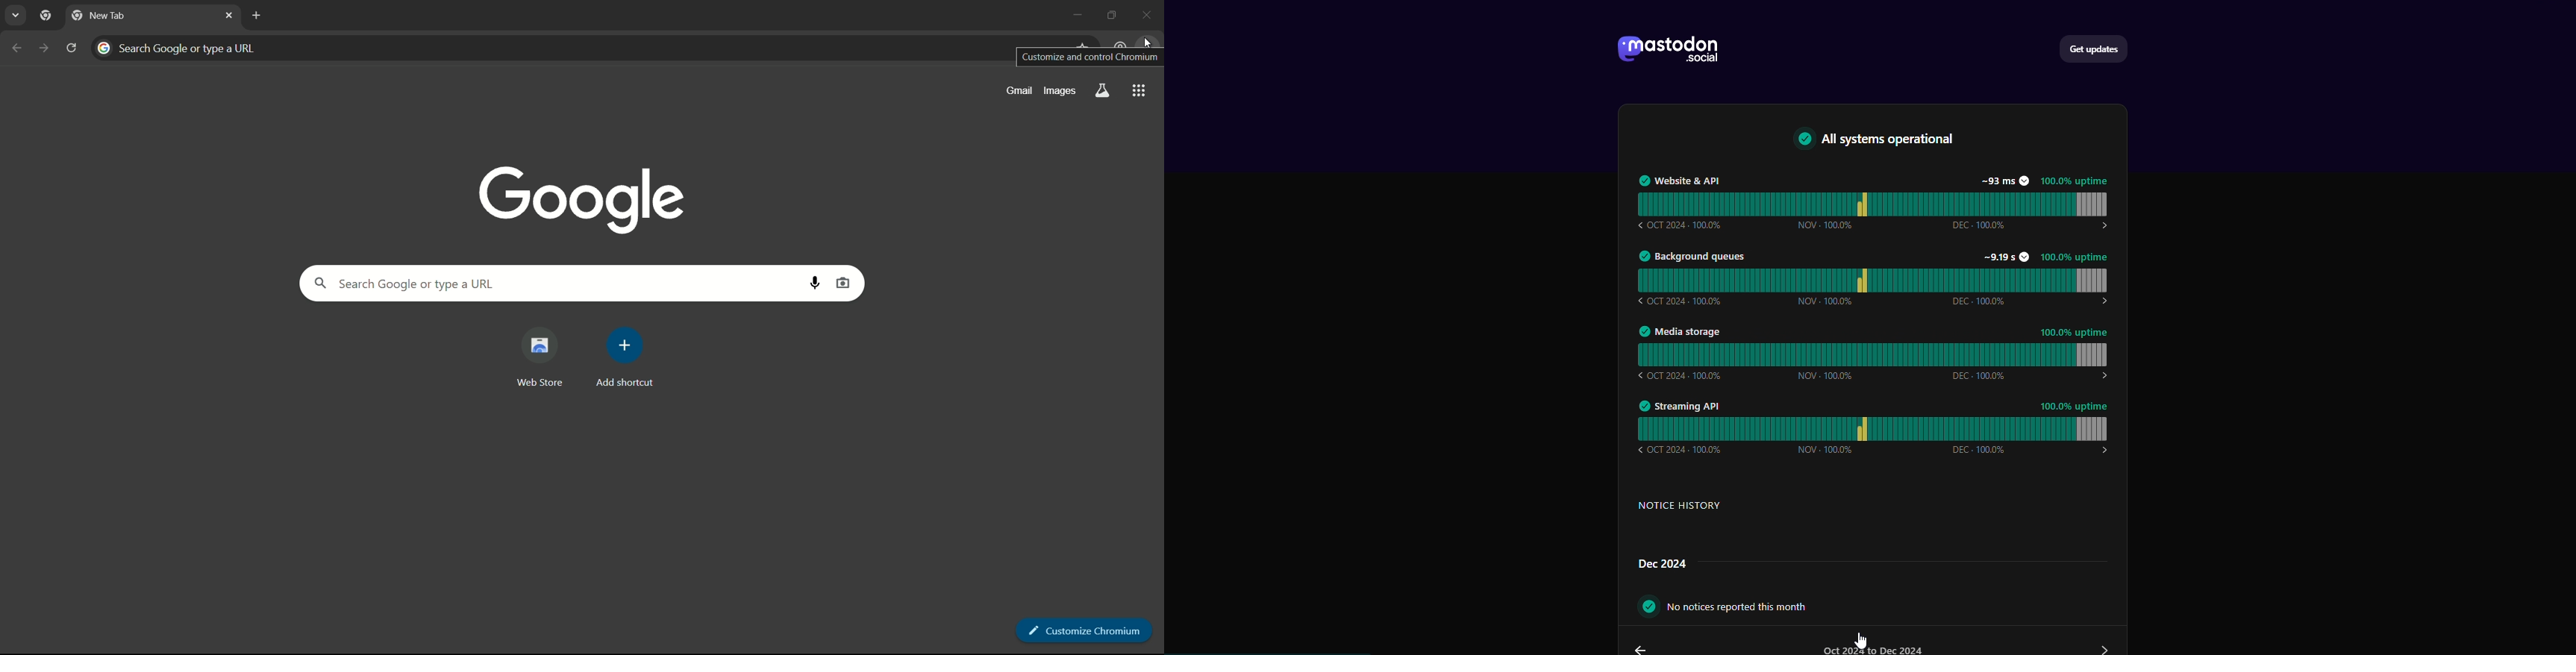 This screenshot has width=2576, height=672. What do you see at coordinates (1876, 648) in the screenshot?
I see `period` at bounding box center [1876, 648].